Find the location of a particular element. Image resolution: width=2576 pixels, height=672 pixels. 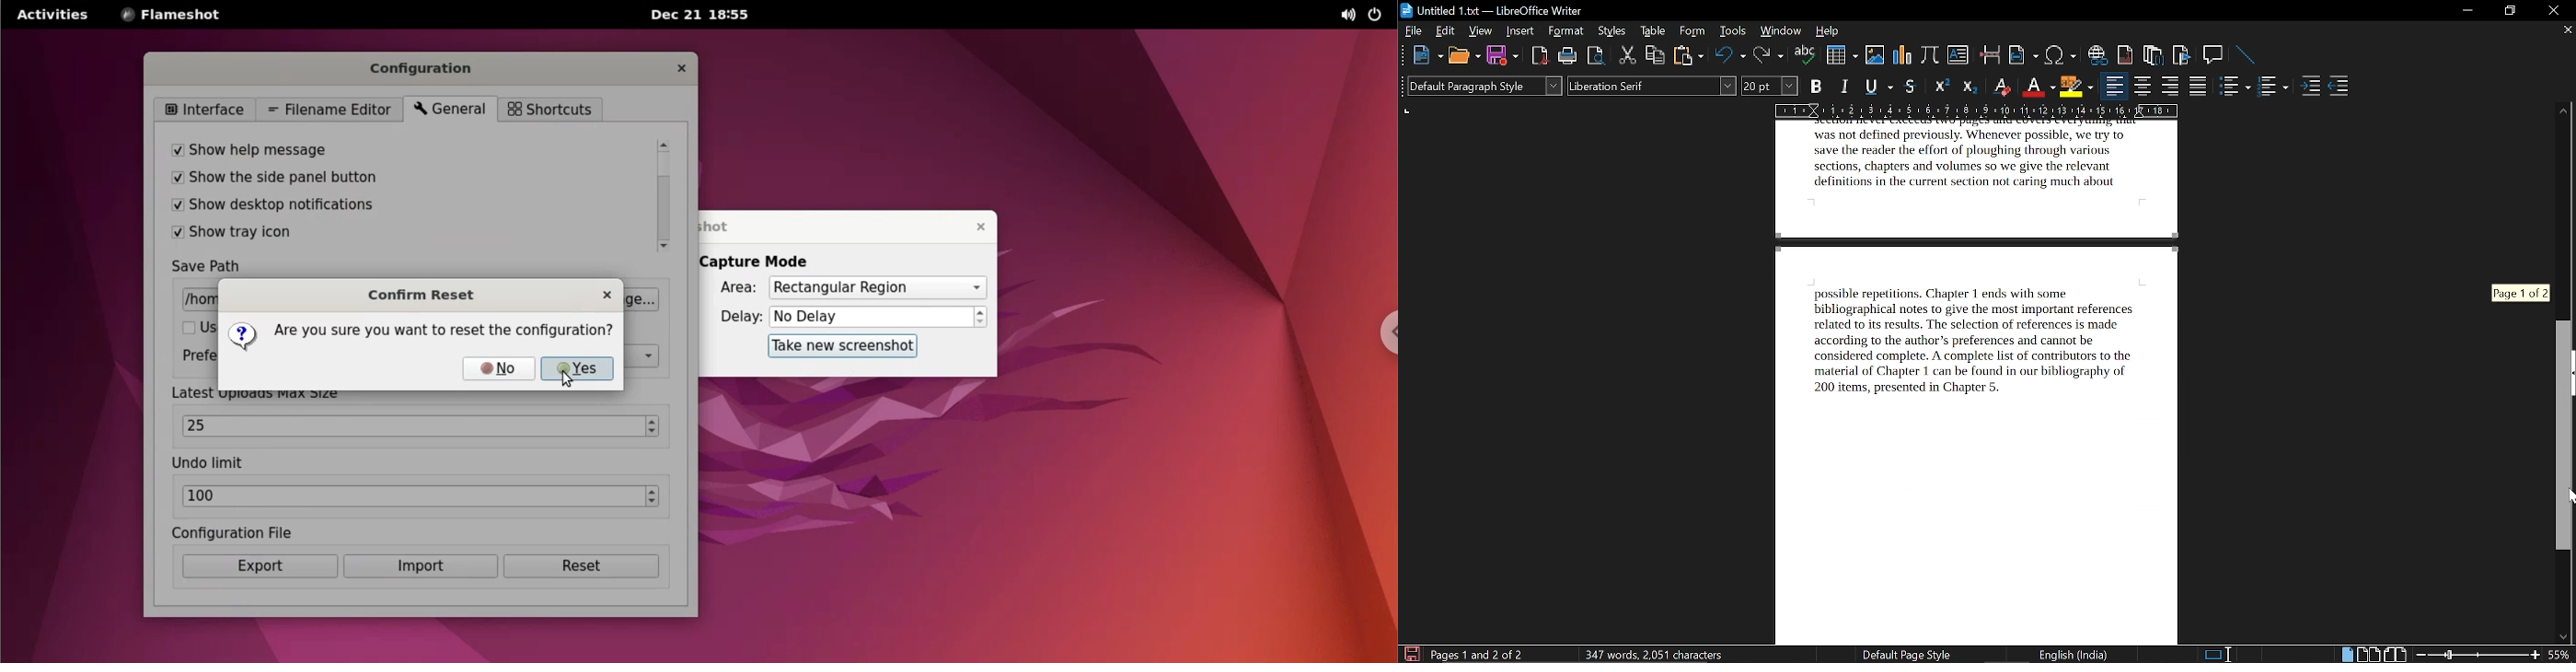

new is located at coordinates (1427, 56).